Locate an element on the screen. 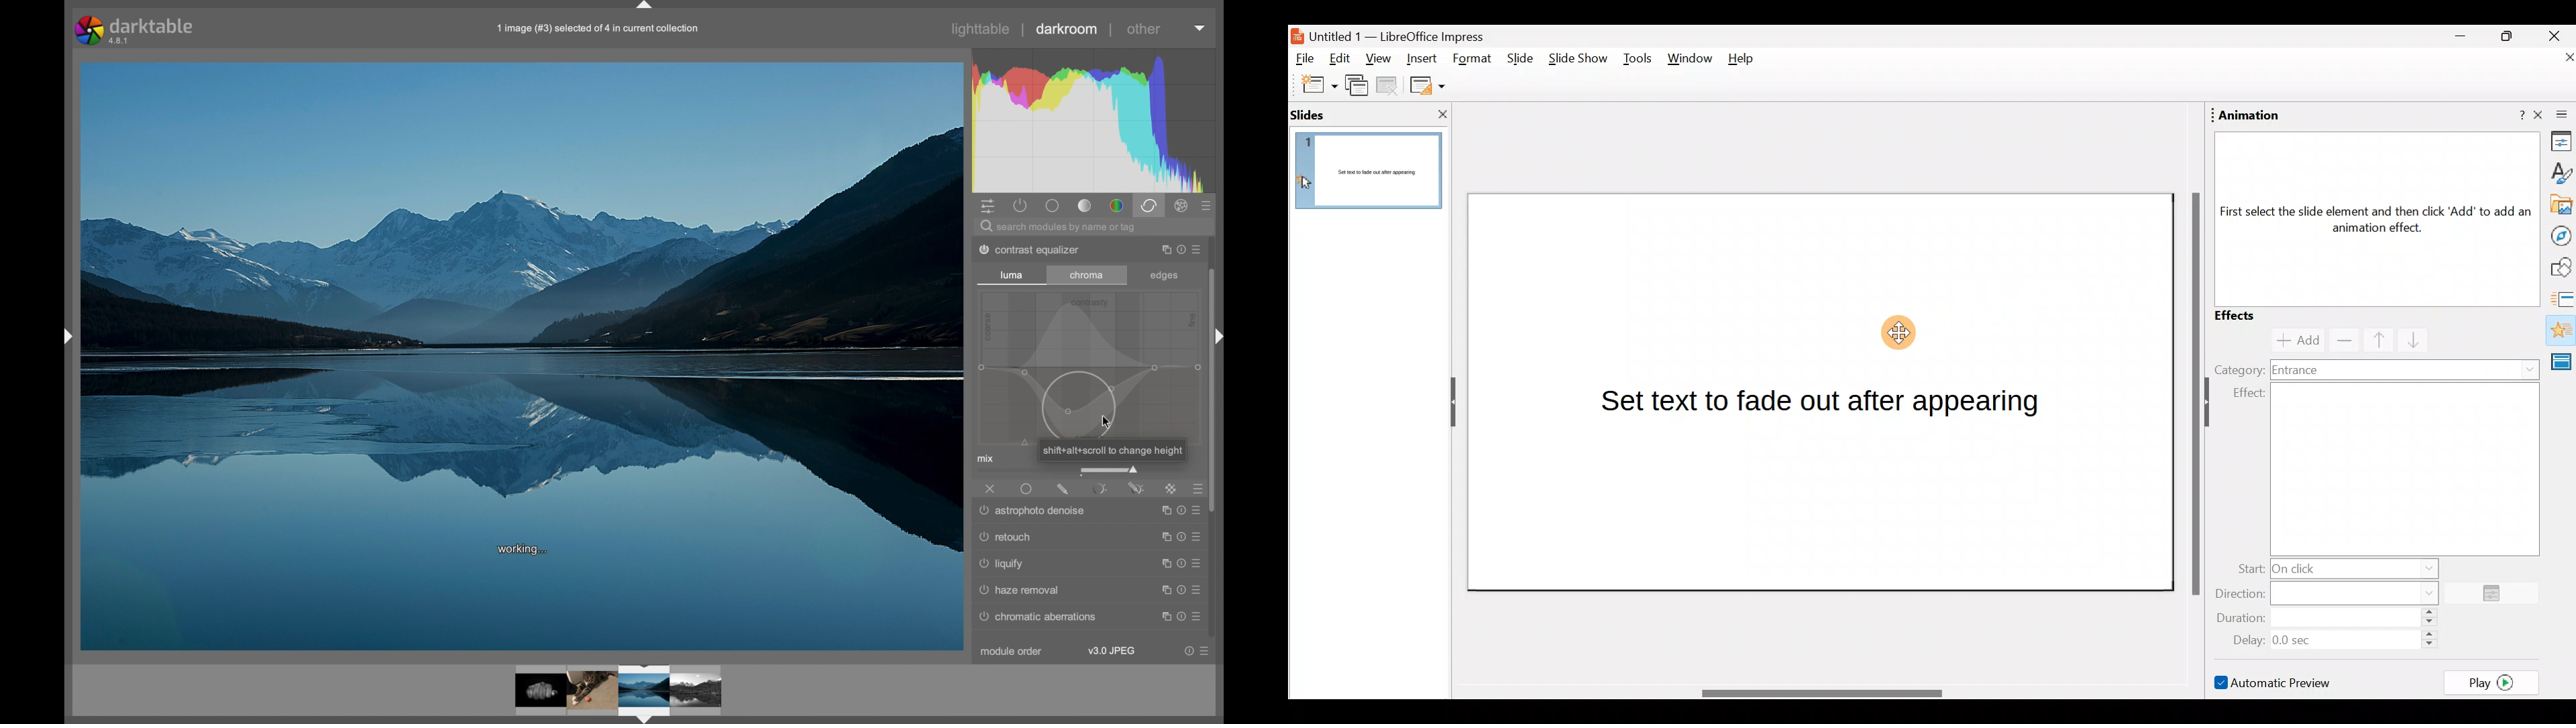 This screenshot has height=728, width=2576. Animation is located at coordinates (2560, 332).